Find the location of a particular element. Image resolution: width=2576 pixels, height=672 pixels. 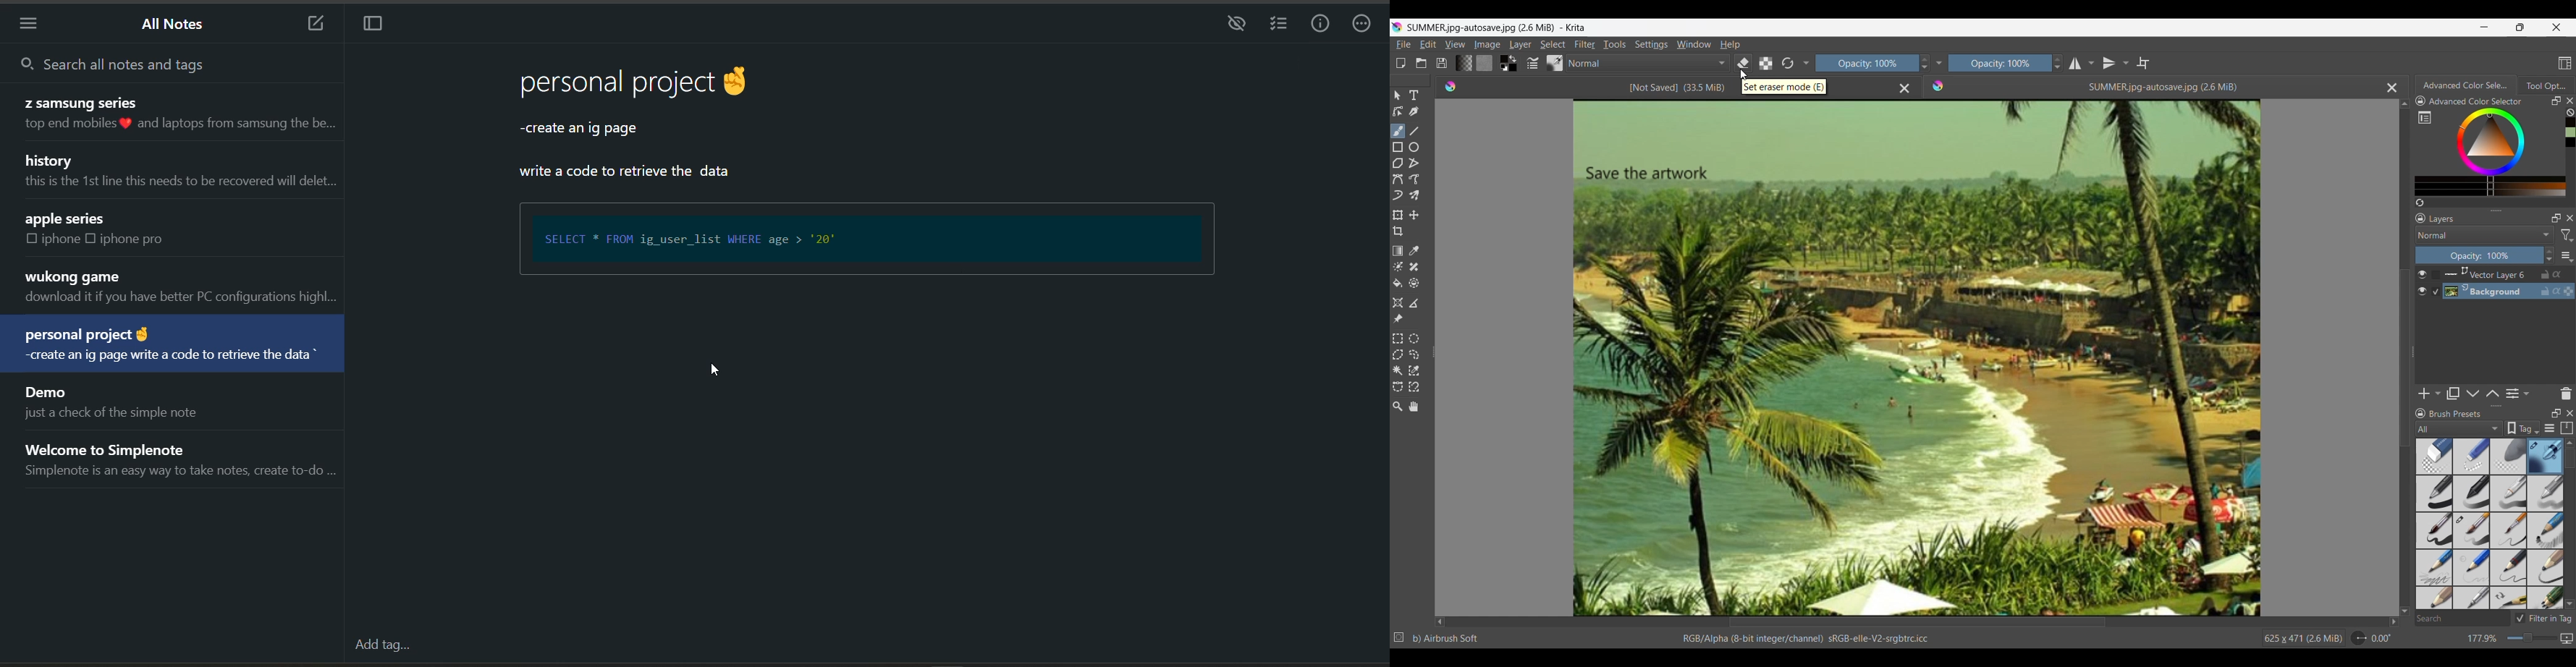

all notes is located at coordinates (174, 27).